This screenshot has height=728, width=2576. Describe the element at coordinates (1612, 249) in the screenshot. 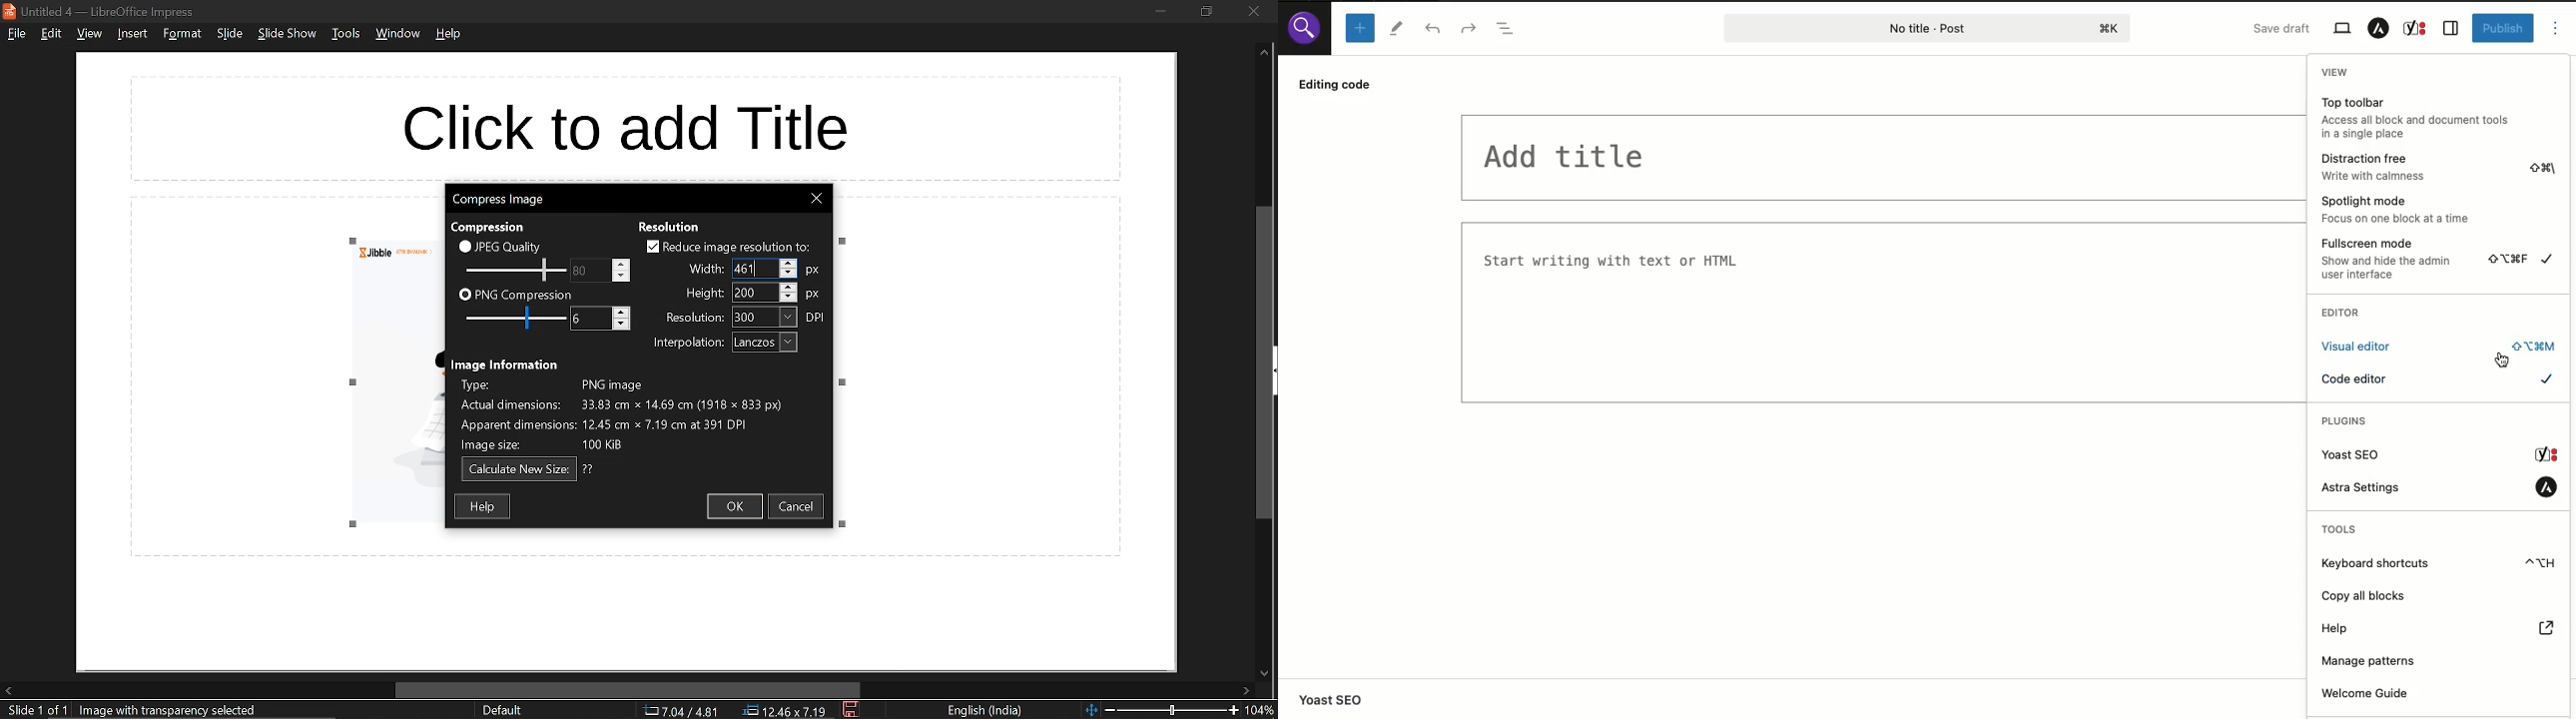

I see `Text` at that location.